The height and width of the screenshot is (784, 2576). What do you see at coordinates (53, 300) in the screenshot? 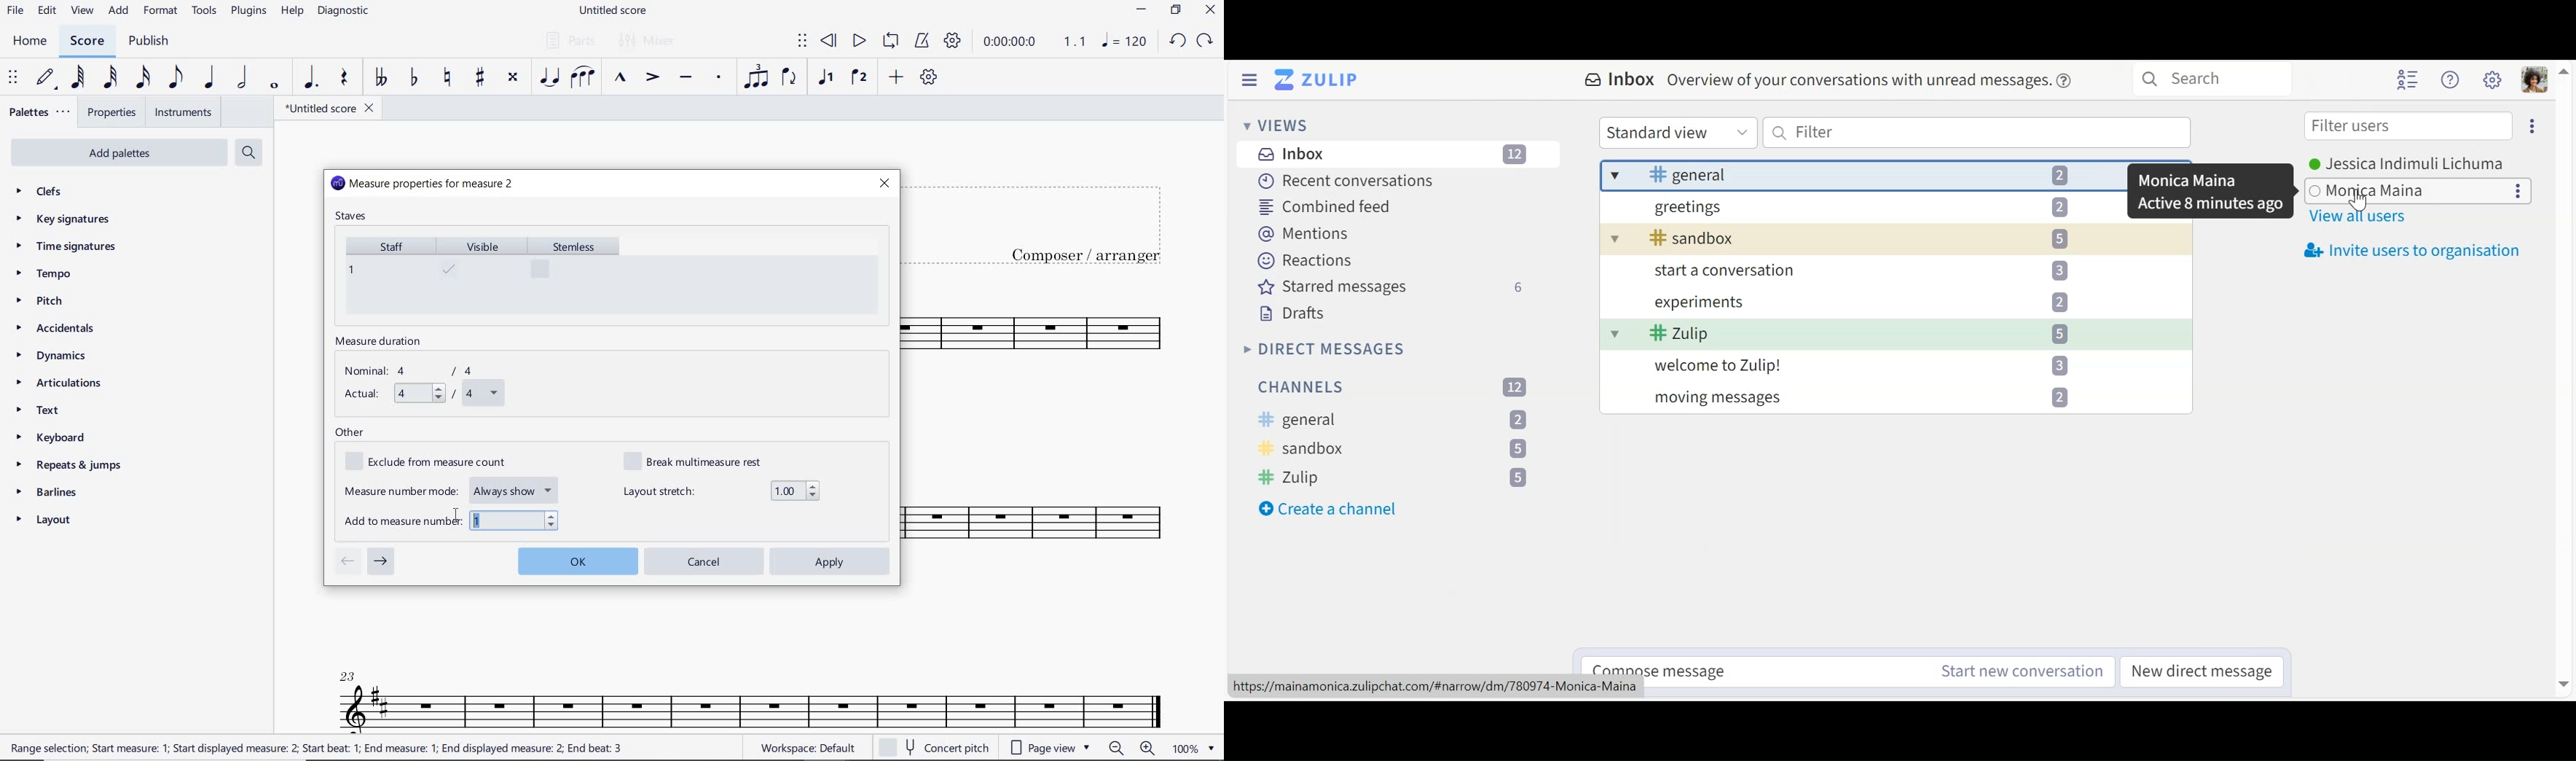
I see `PITCH` at bounding box center [53, 300].